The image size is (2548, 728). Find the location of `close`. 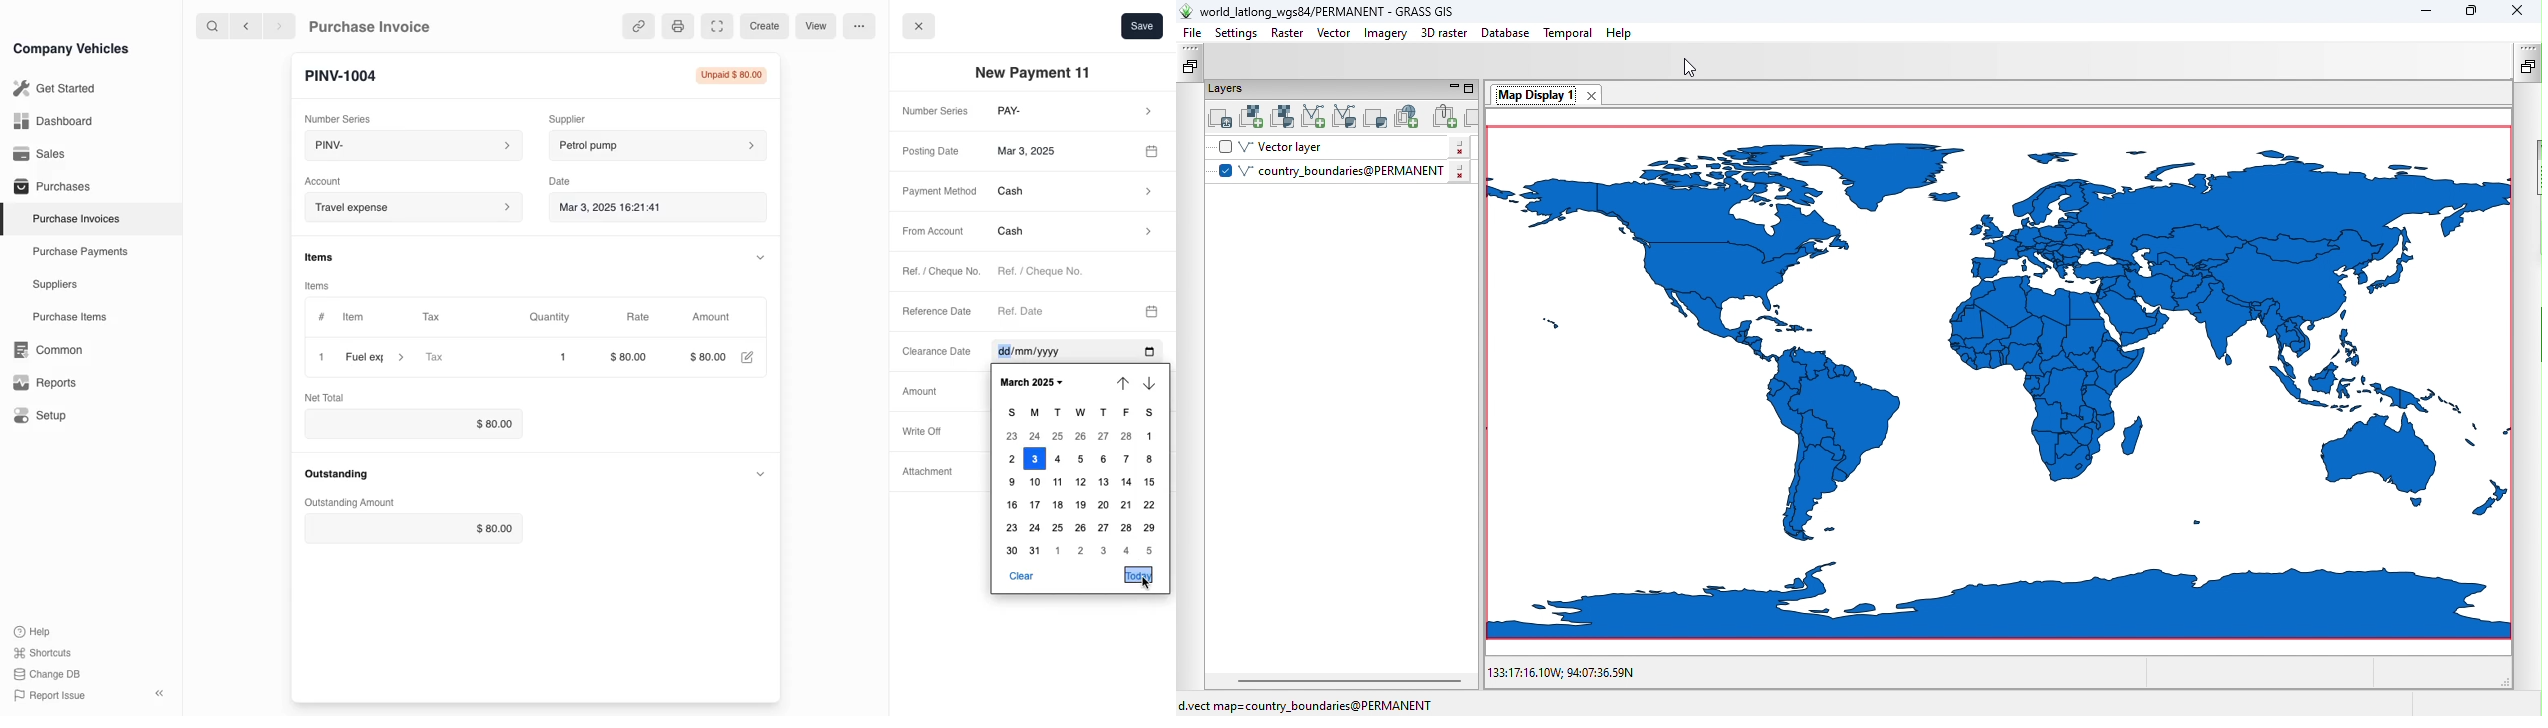

close is located at coordinates (920, 25).